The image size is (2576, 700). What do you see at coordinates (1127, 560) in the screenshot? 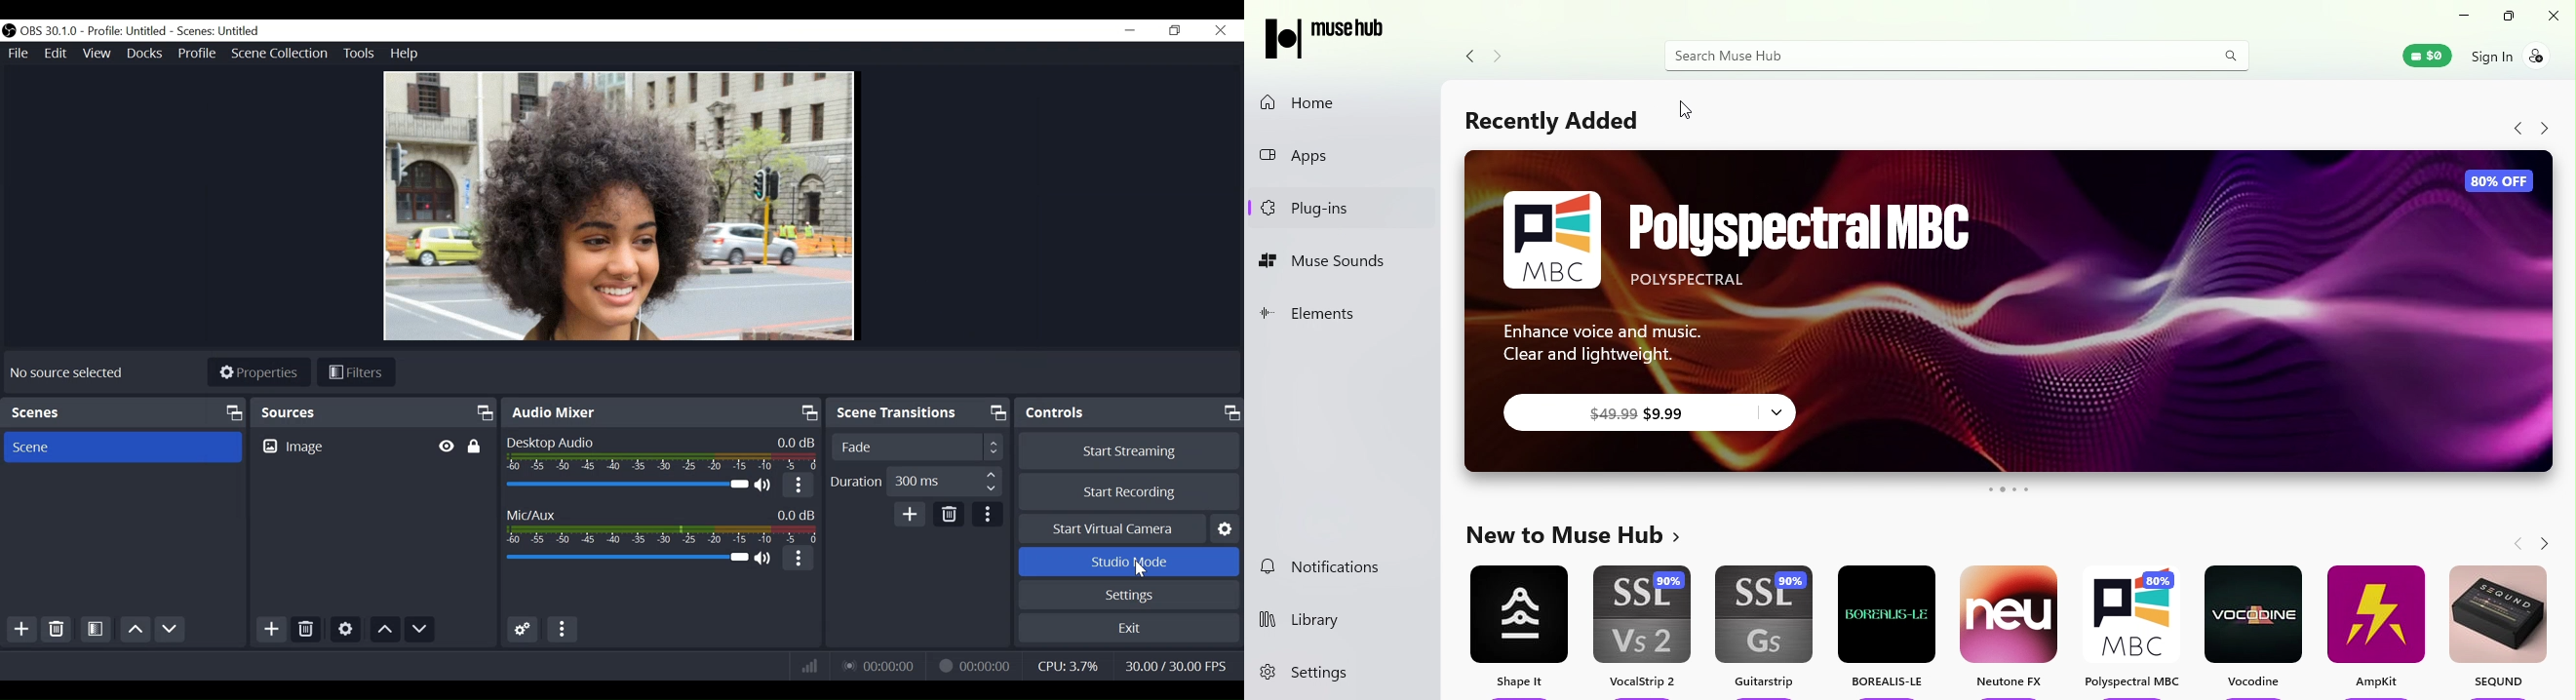
I see `Studio Mode` at bounding box center [1127, 560].